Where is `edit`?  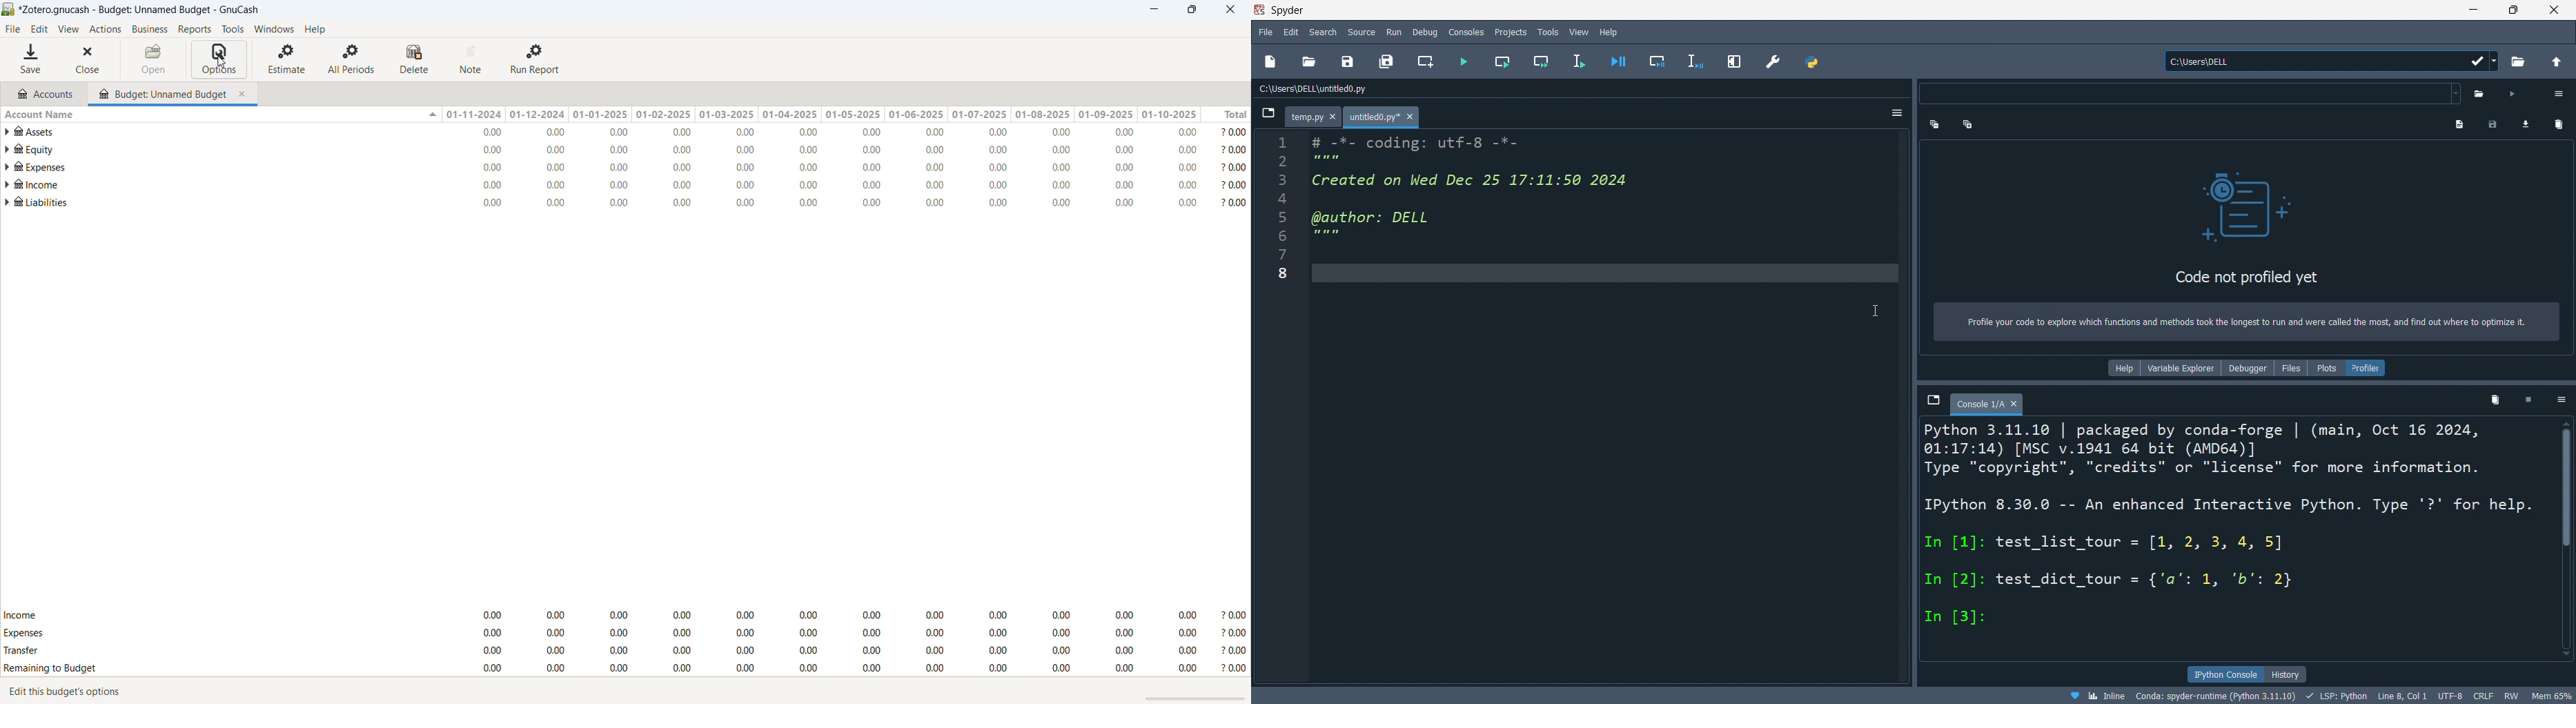 edit is located at coordinates (1292, 33).